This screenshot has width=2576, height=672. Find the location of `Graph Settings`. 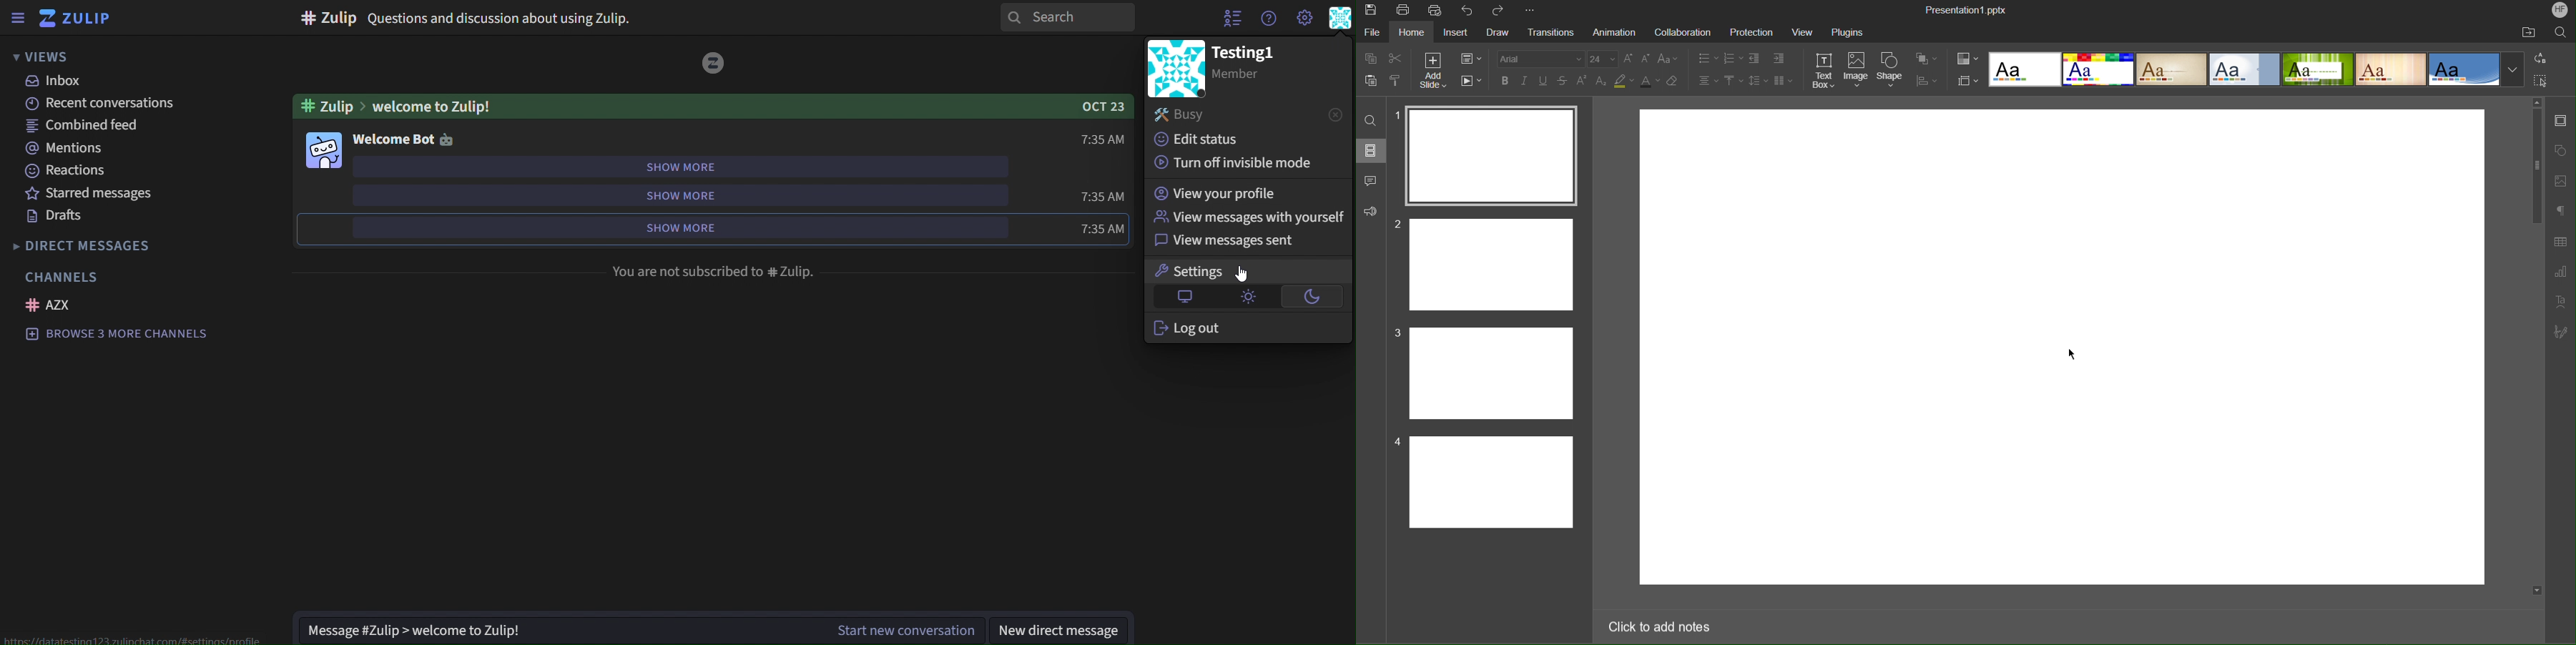

Graph Settings is located at coordinates (2560, 270).